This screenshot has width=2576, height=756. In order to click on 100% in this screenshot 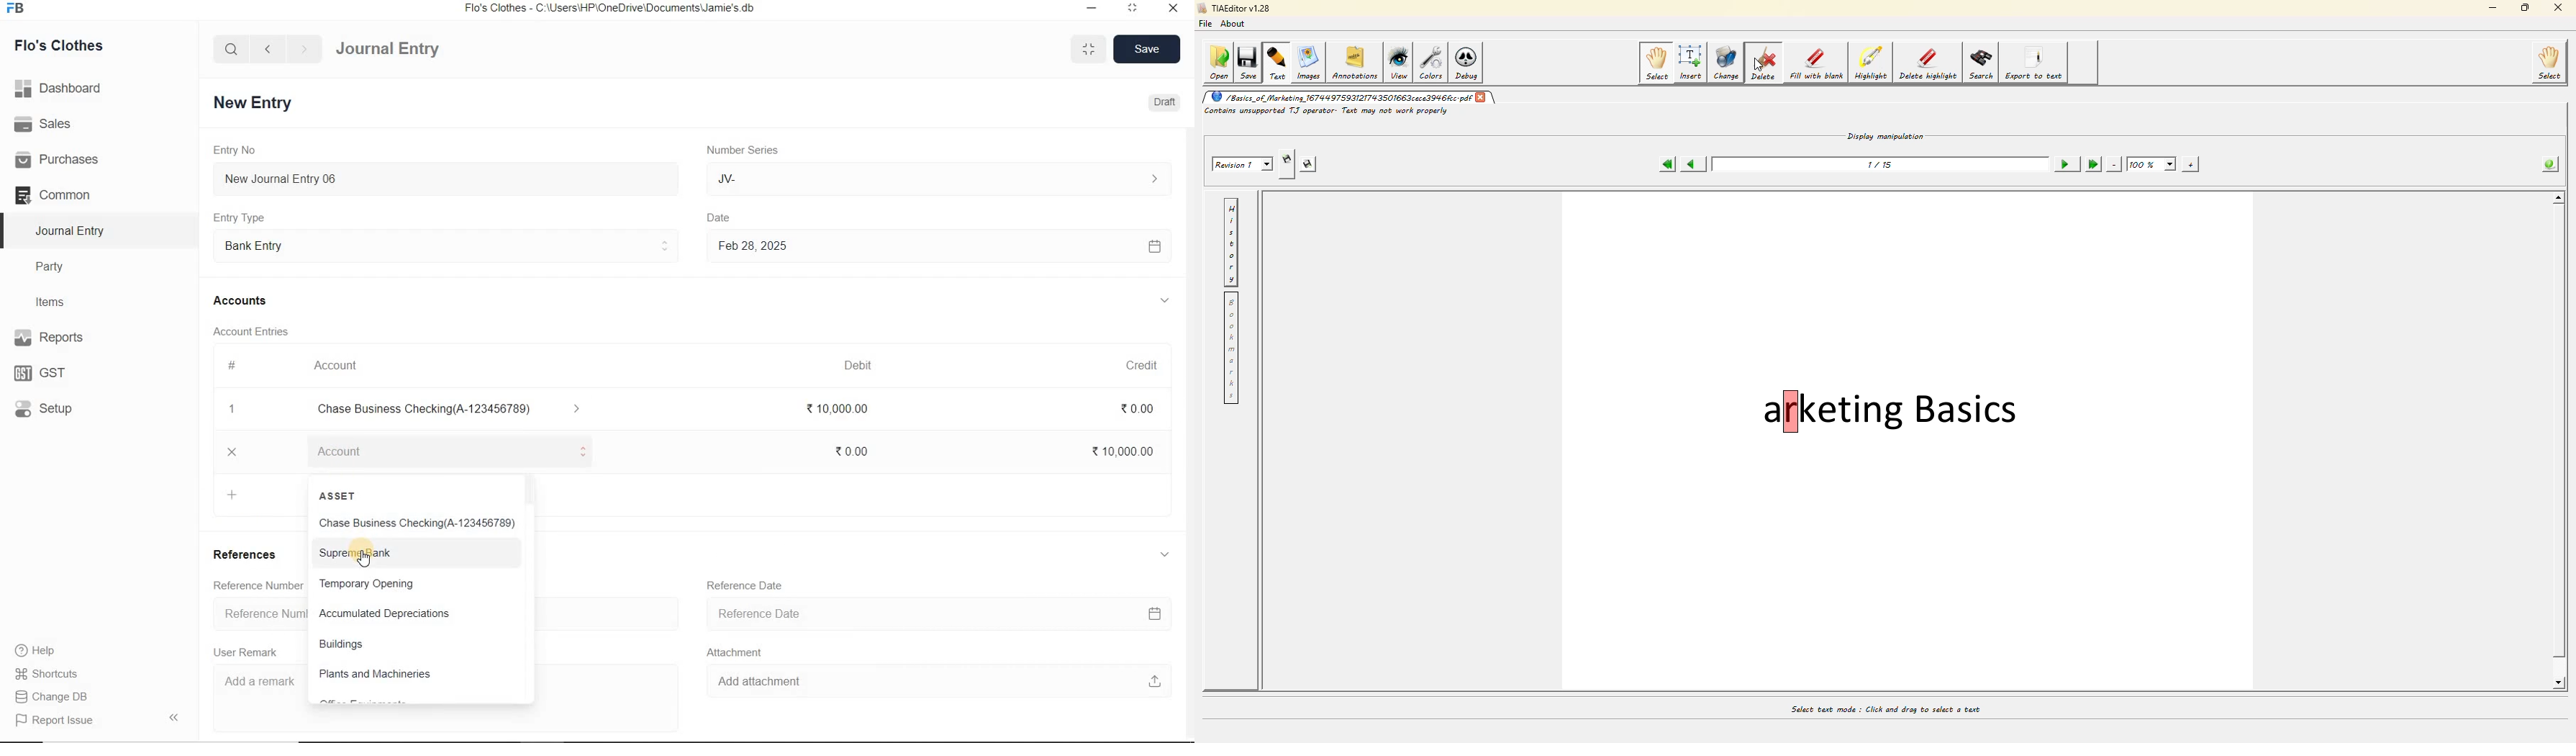, I will do `click(2151, 161)`.